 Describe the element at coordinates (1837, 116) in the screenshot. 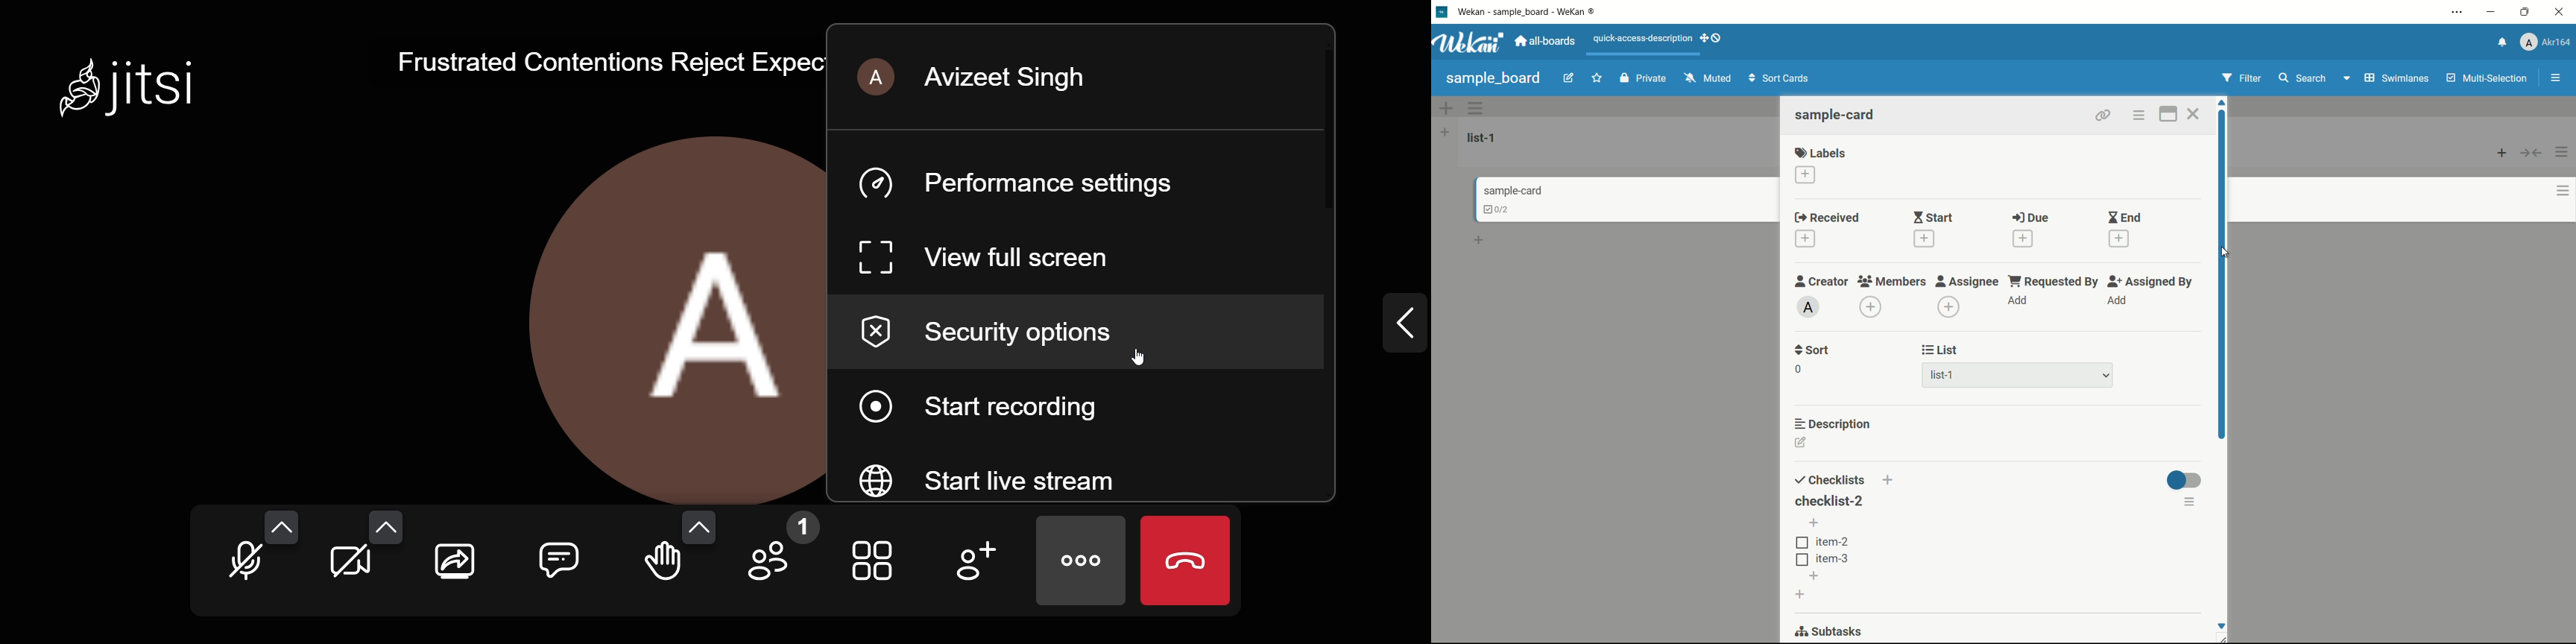

I see `card name` at that location.